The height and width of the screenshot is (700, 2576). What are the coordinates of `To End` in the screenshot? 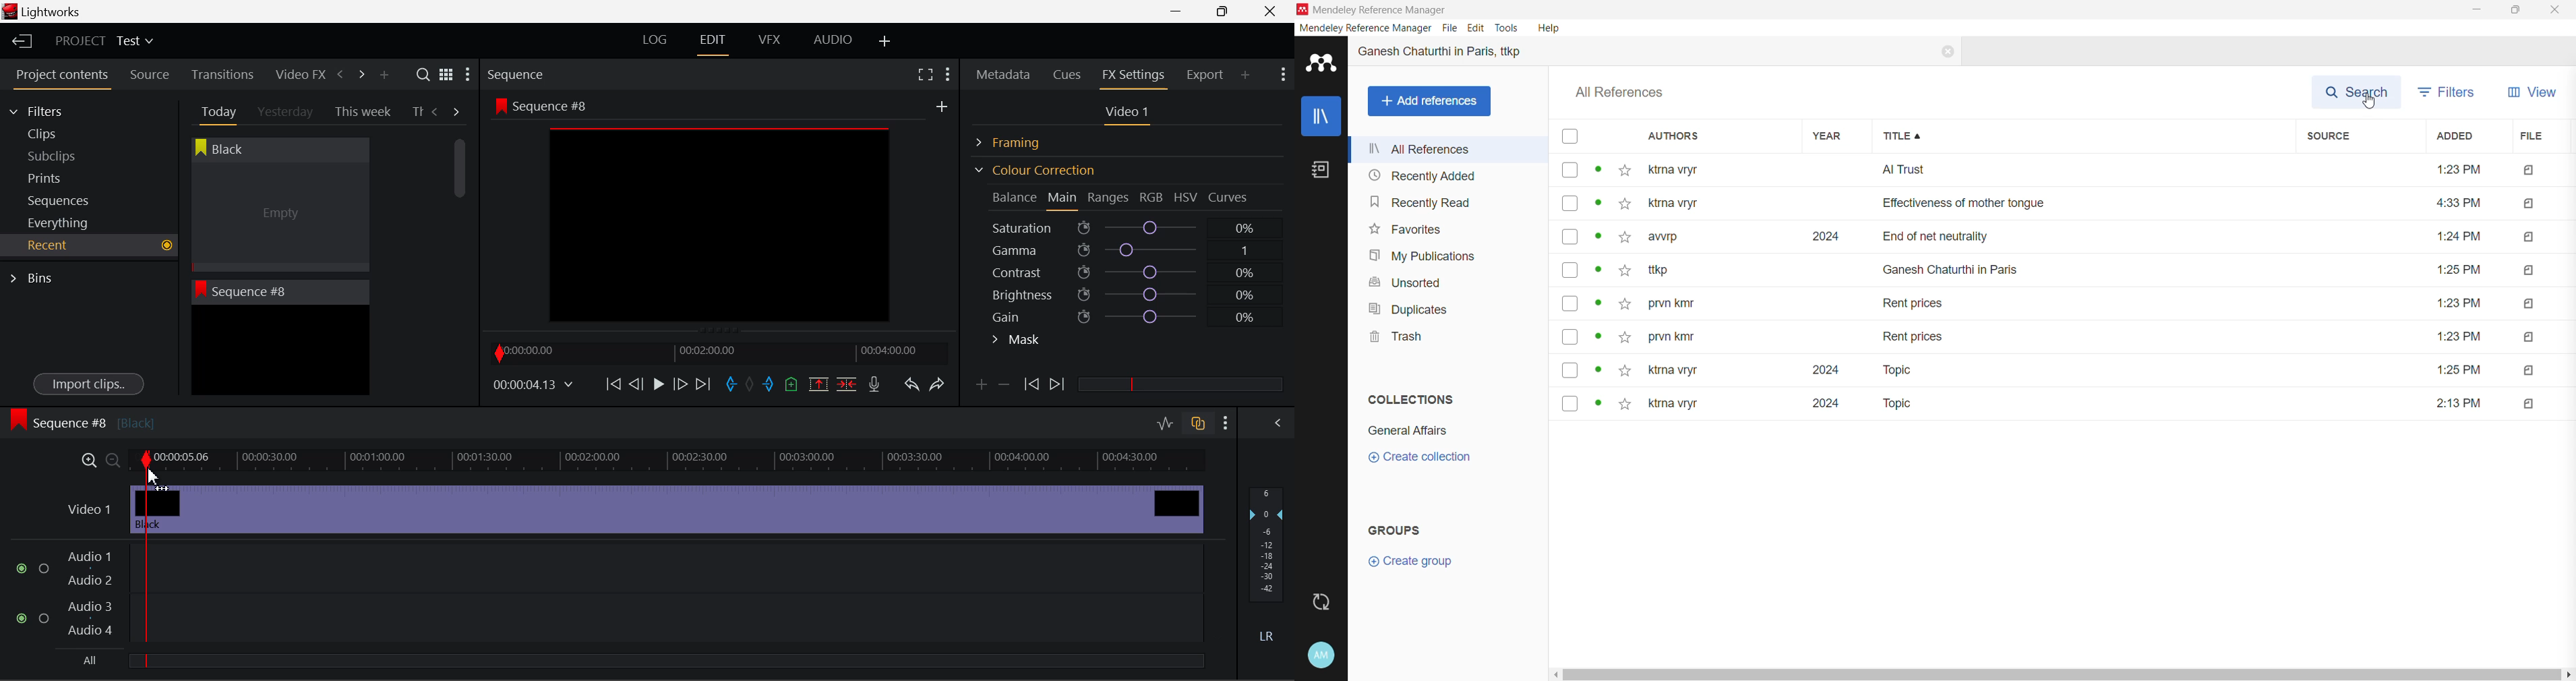 It's located at (703, 384).